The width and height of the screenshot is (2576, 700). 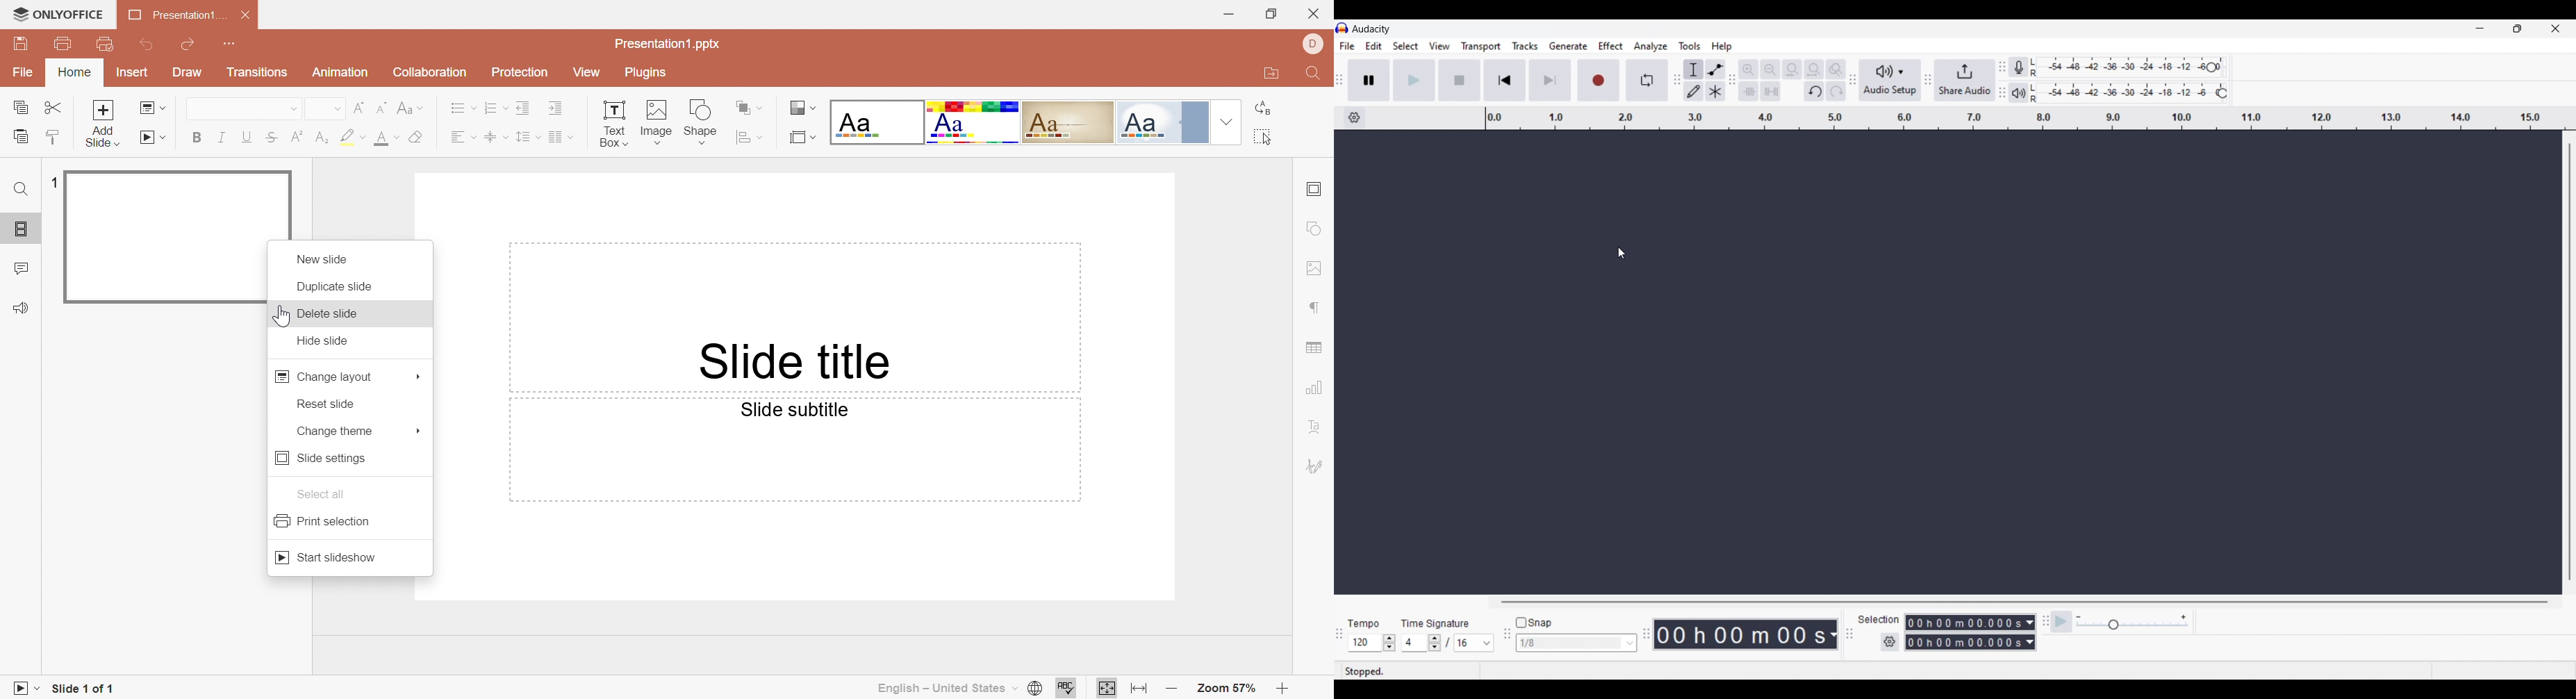 I want to click on Decrease Indent, so click(x=523, y=106).